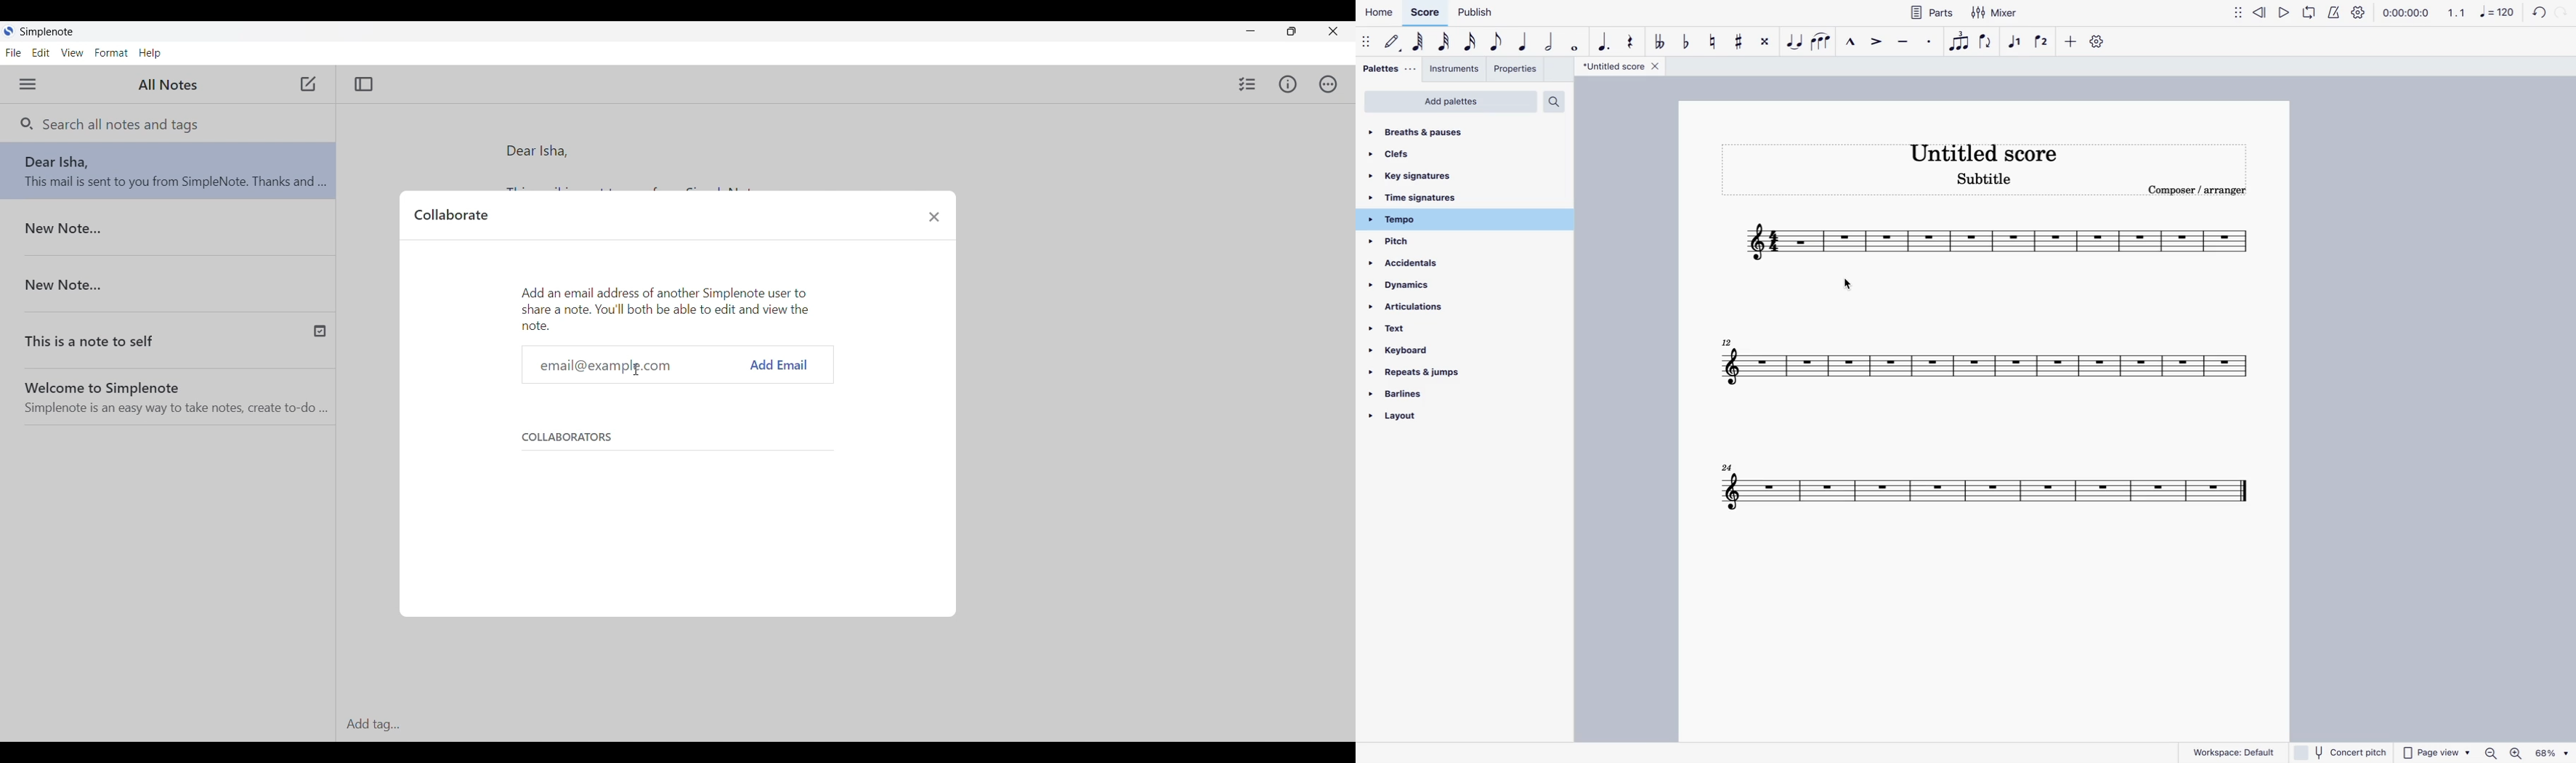 The image size is (2576, 784). I want to click on workspace, so click(2233, 750).